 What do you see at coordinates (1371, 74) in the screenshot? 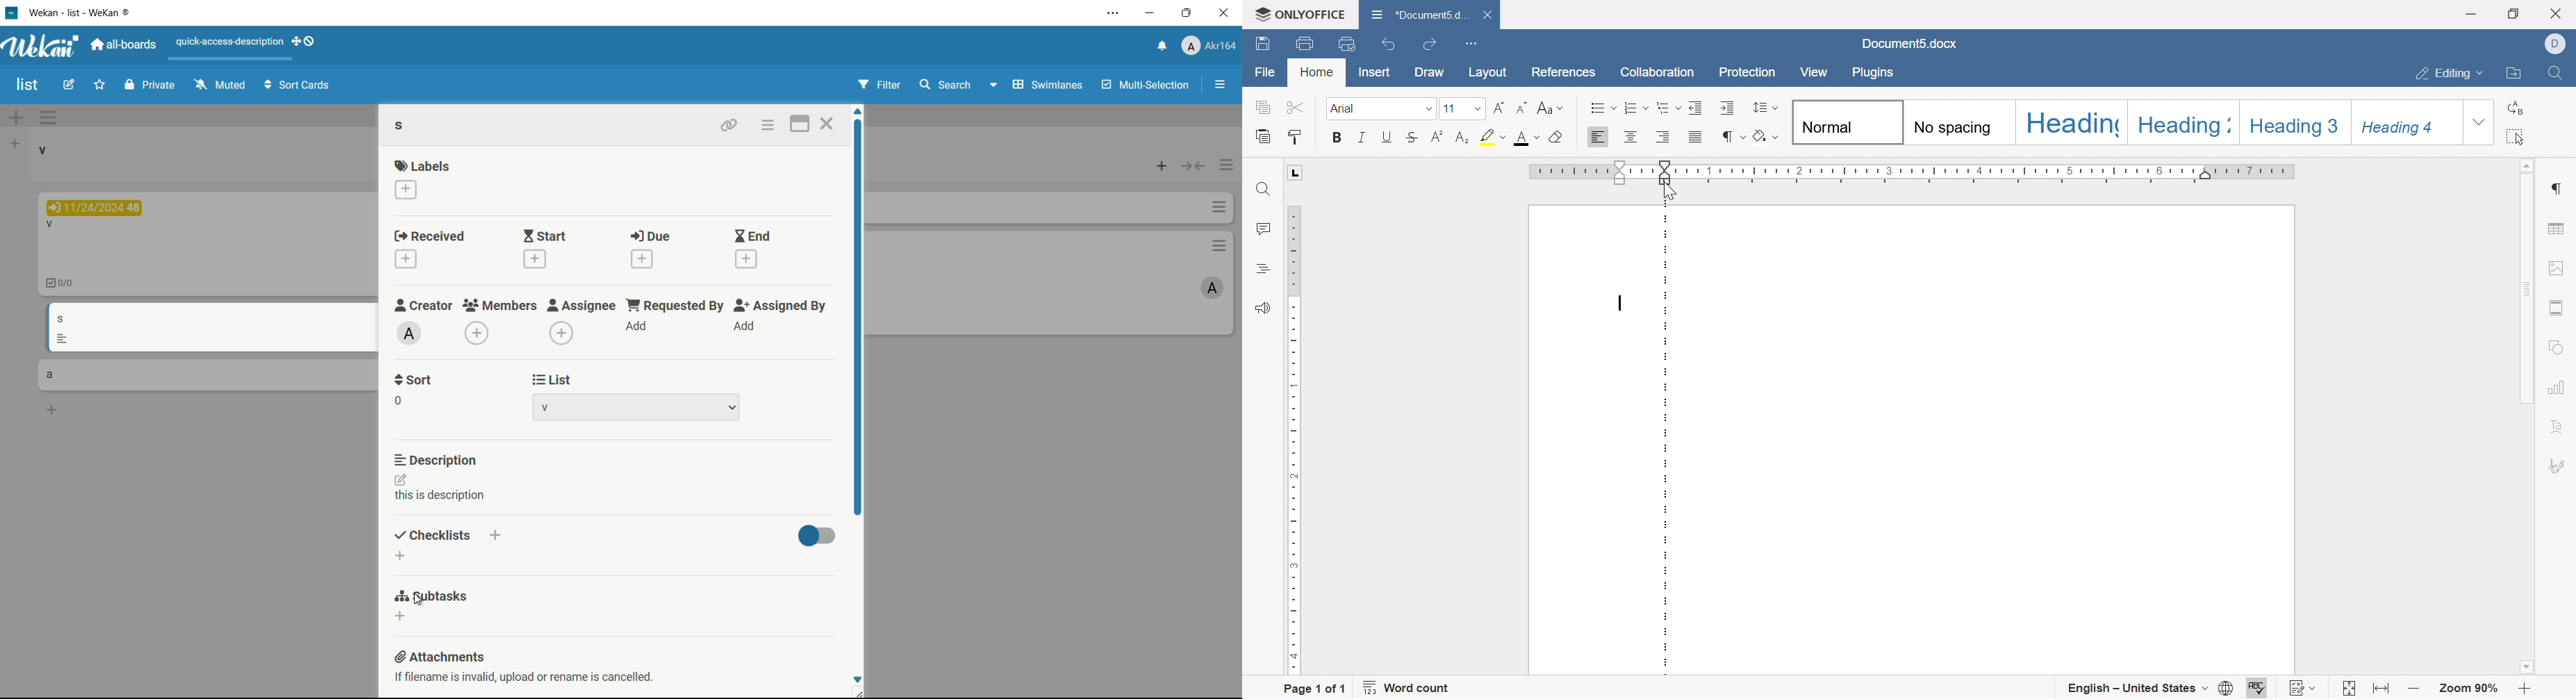
I see `insert` at bounding box center [1371, 74].